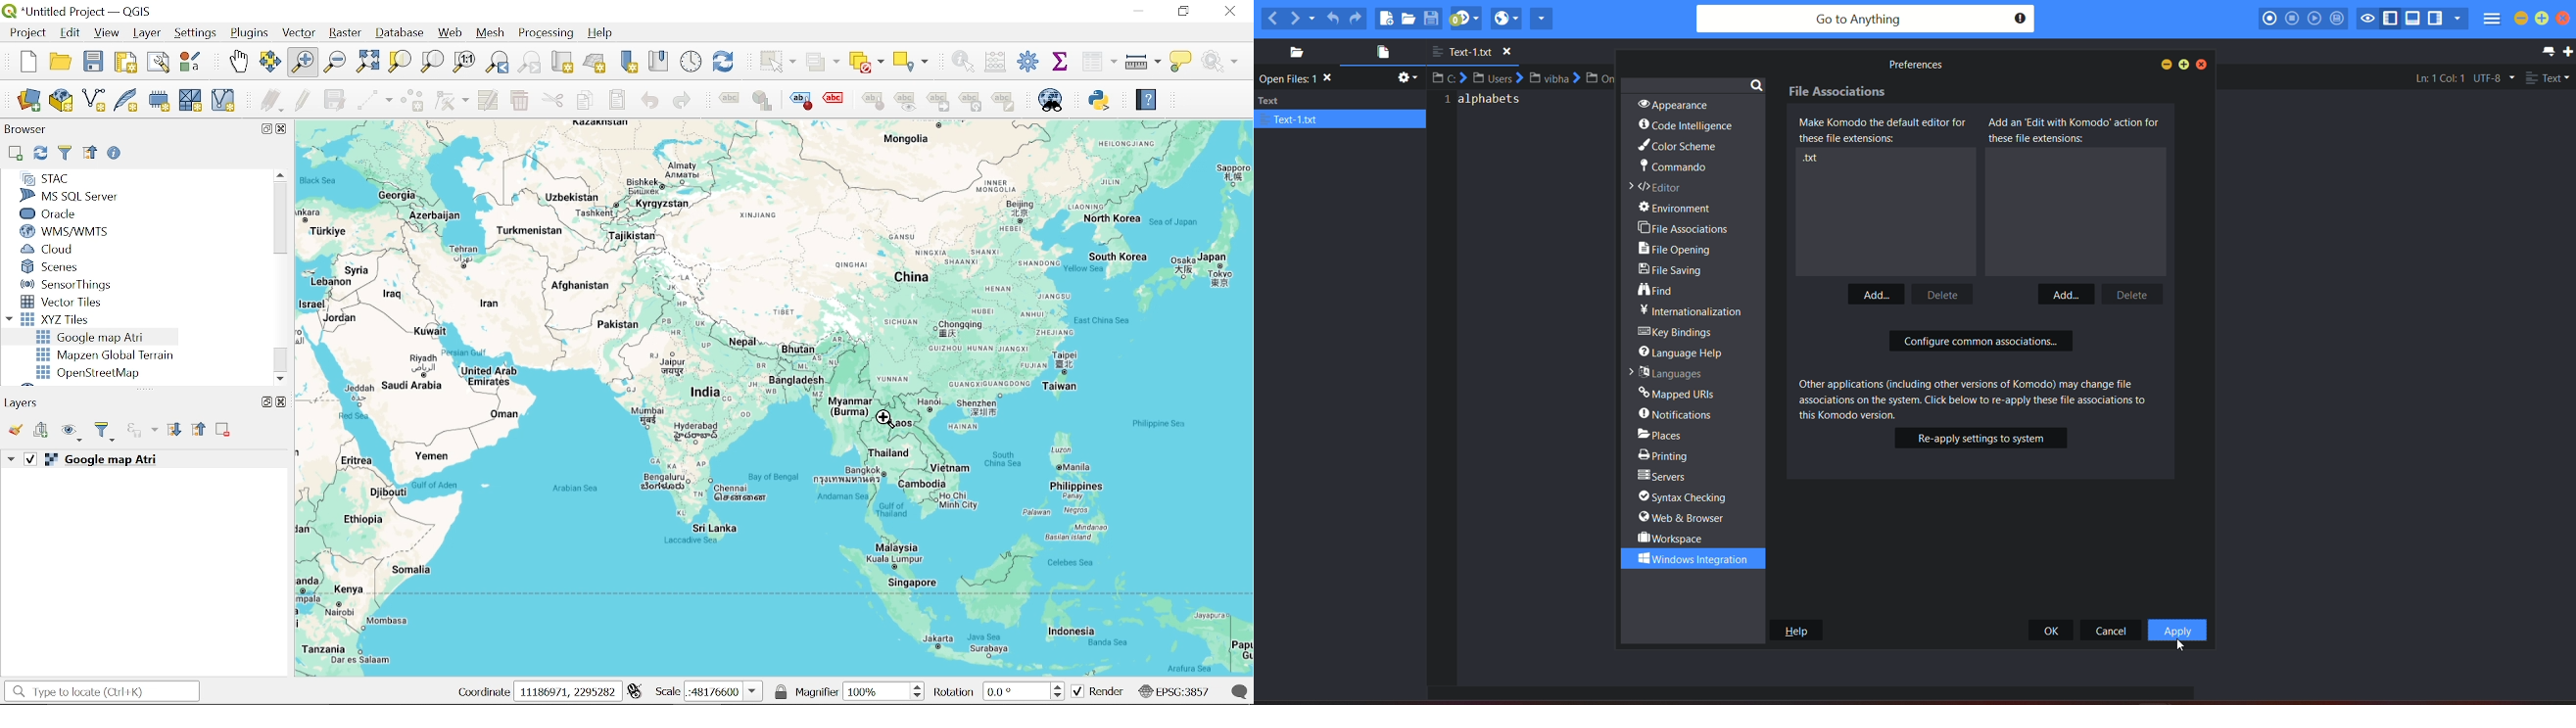  Describe the element at coordinates (42, 431) in the screenshot. I see `Add group` at that location.